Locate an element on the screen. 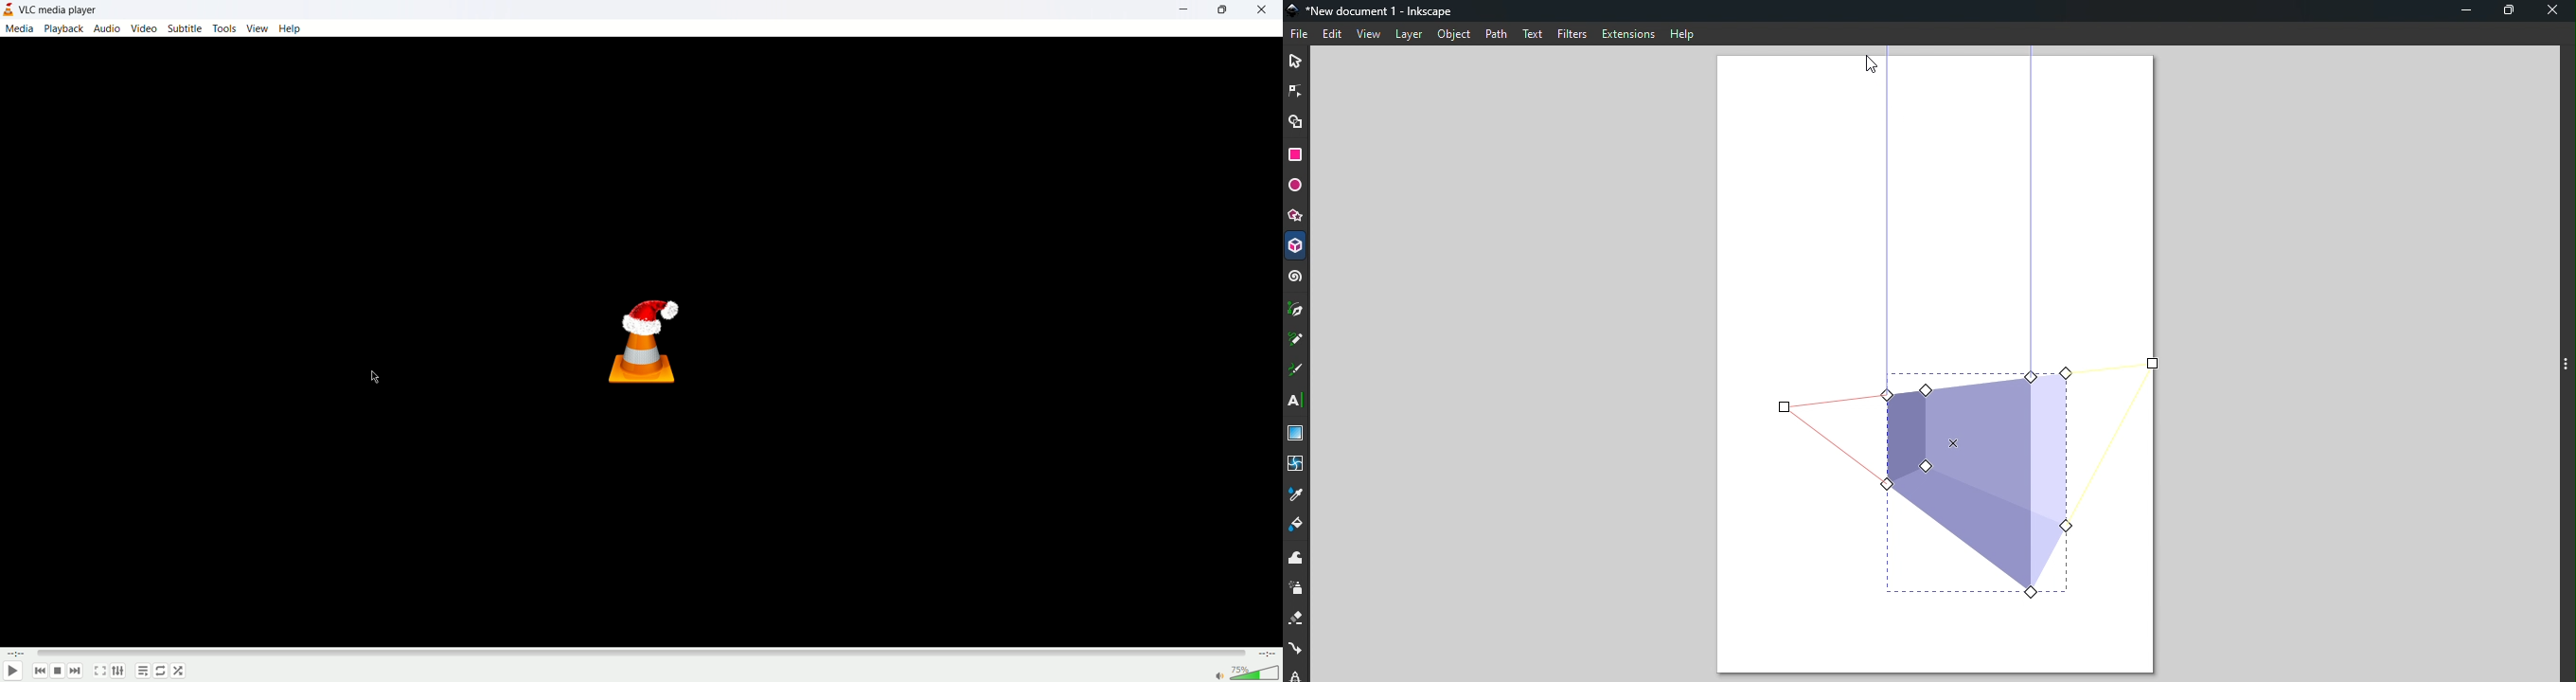  video is located at coordinates (146, 29).